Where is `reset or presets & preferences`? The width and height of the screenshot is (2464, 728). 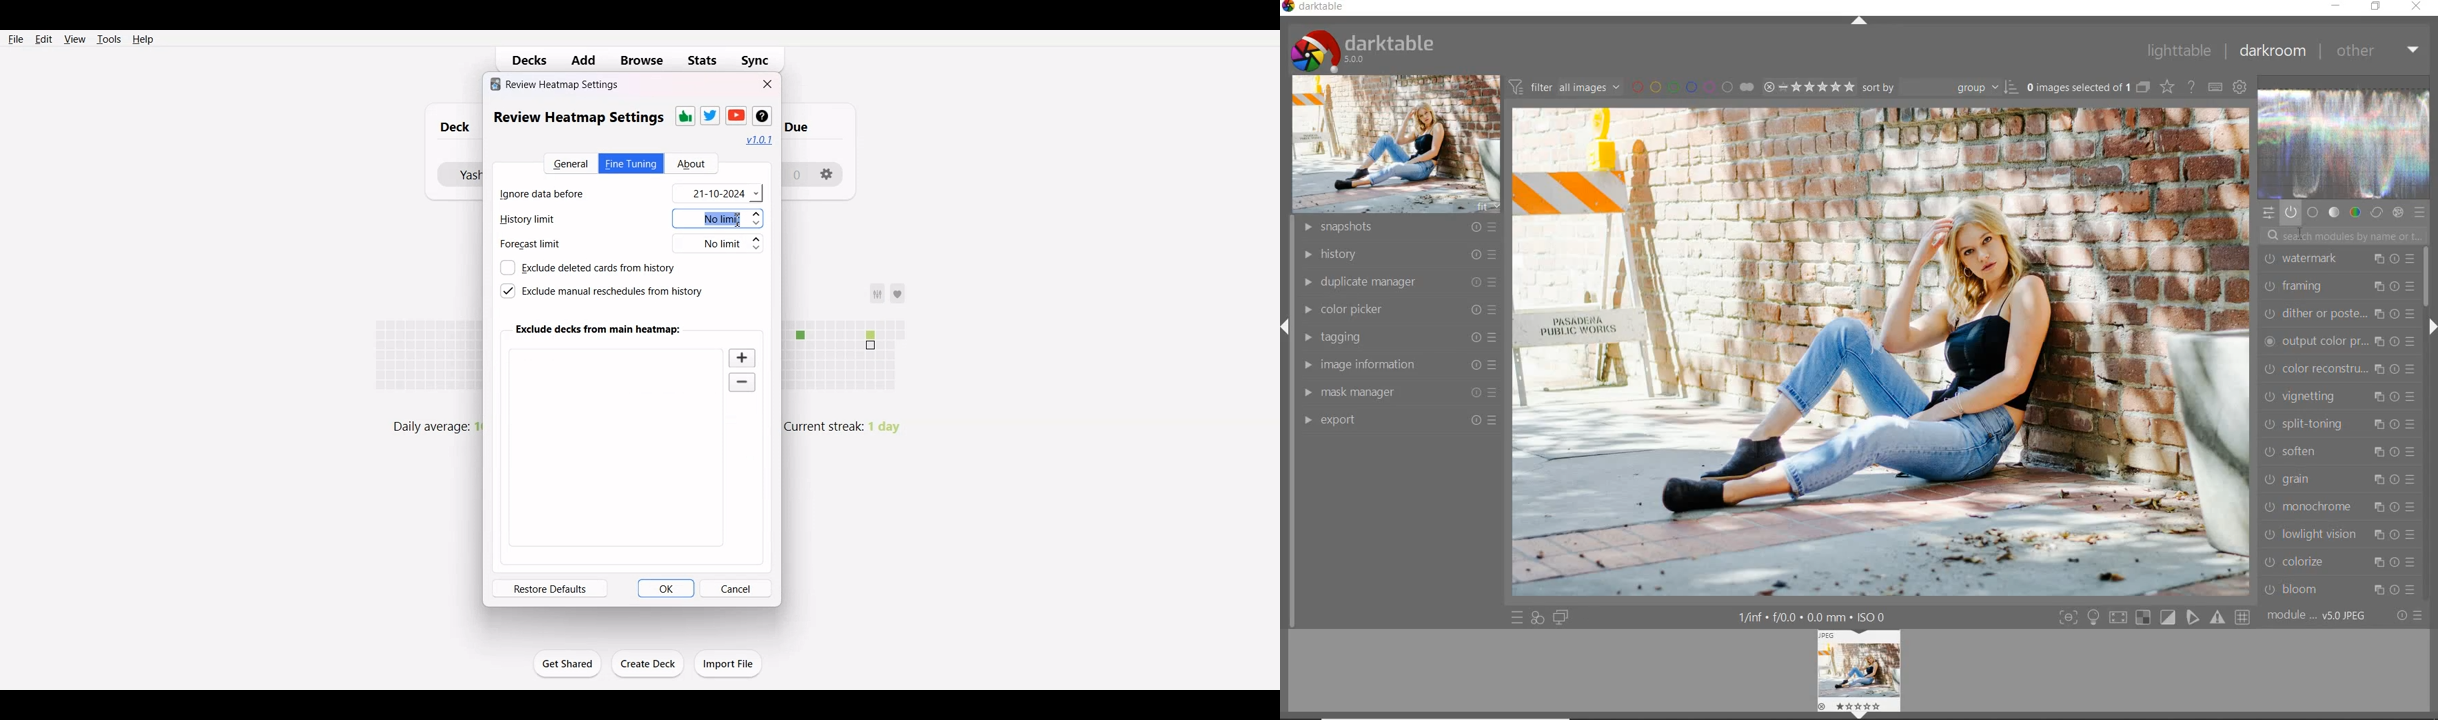
reset or presets & preferences is located at coordinates (2412, 616).